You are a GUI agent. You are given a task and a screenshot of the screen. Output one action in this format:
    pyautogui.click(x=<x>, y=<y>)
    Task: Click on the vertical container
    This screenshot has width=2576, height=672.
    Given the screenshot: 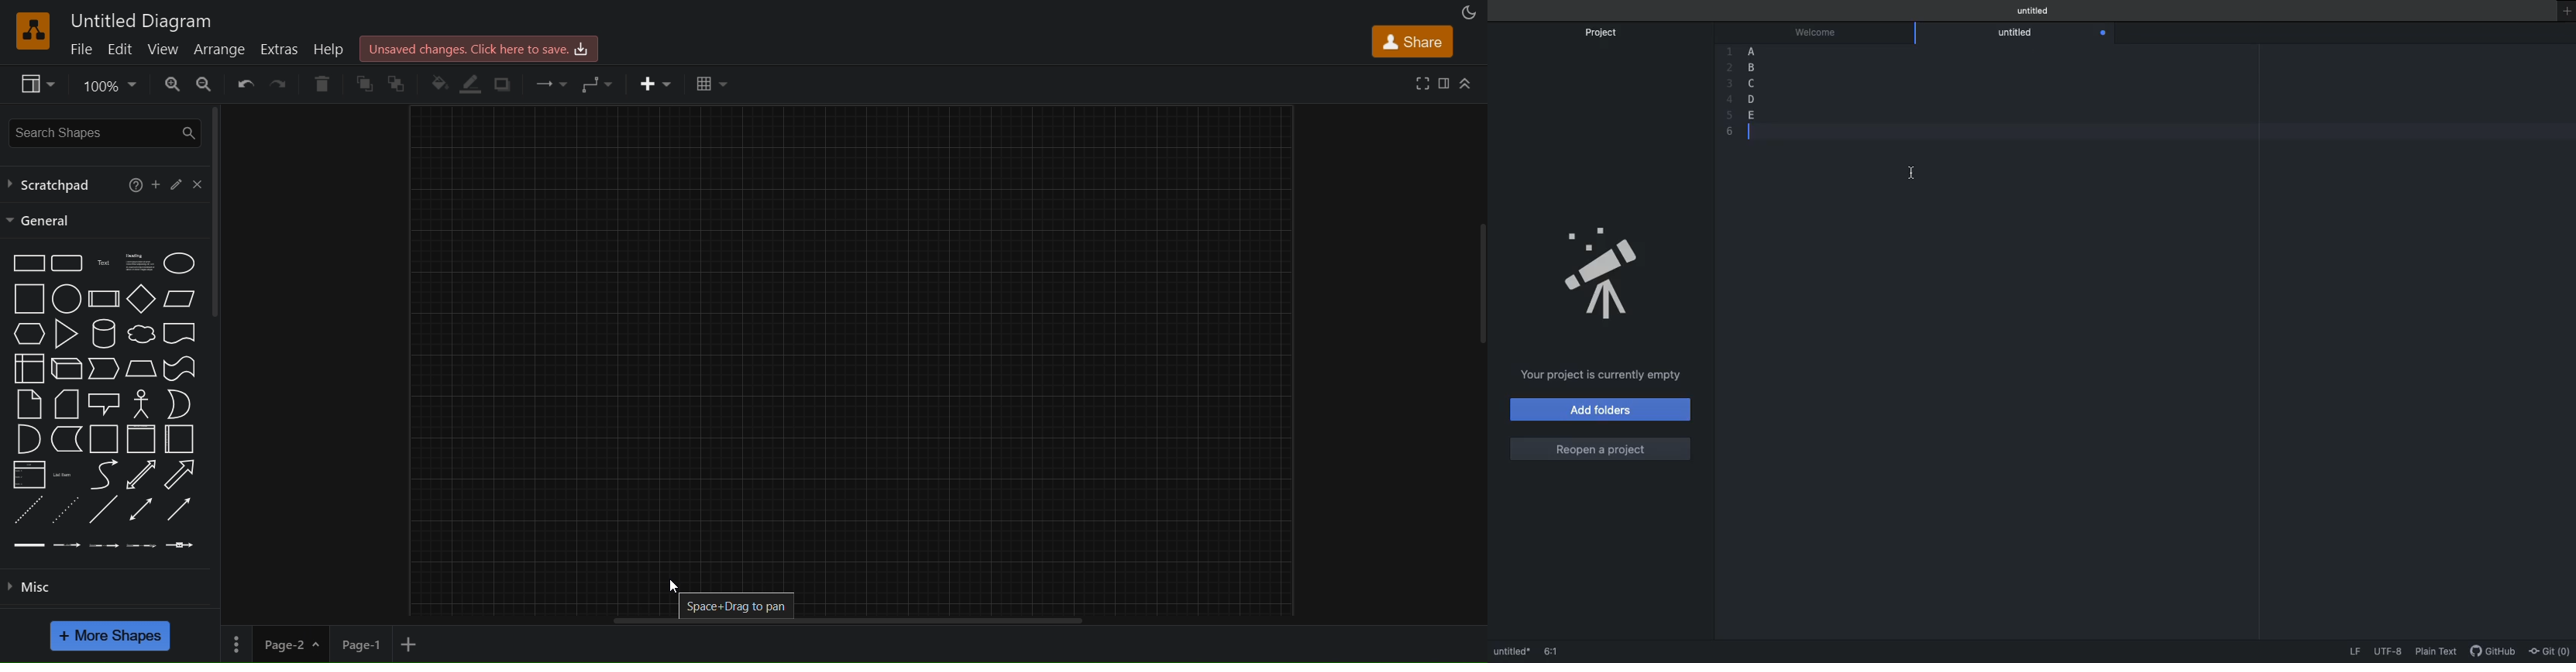 What is the action you would take?
    pyautogui.click(x=141, y=438)
    